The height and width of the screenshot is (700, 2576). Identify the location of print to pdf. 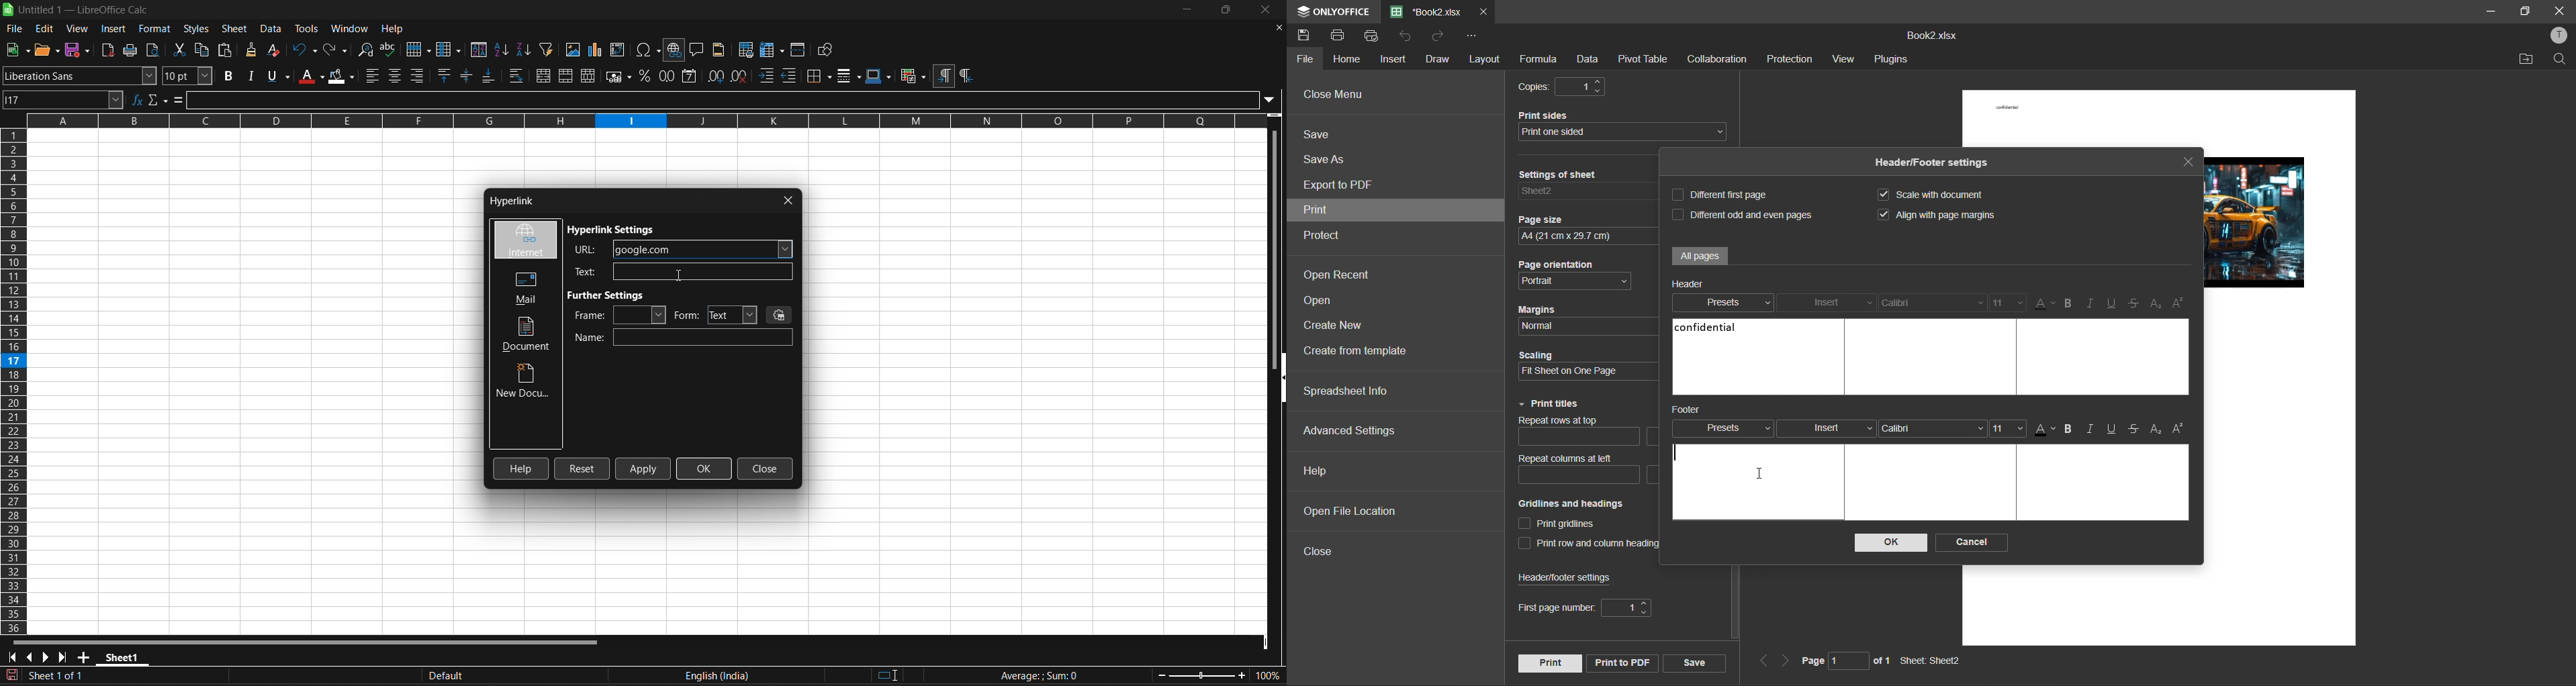
(1622, 663).